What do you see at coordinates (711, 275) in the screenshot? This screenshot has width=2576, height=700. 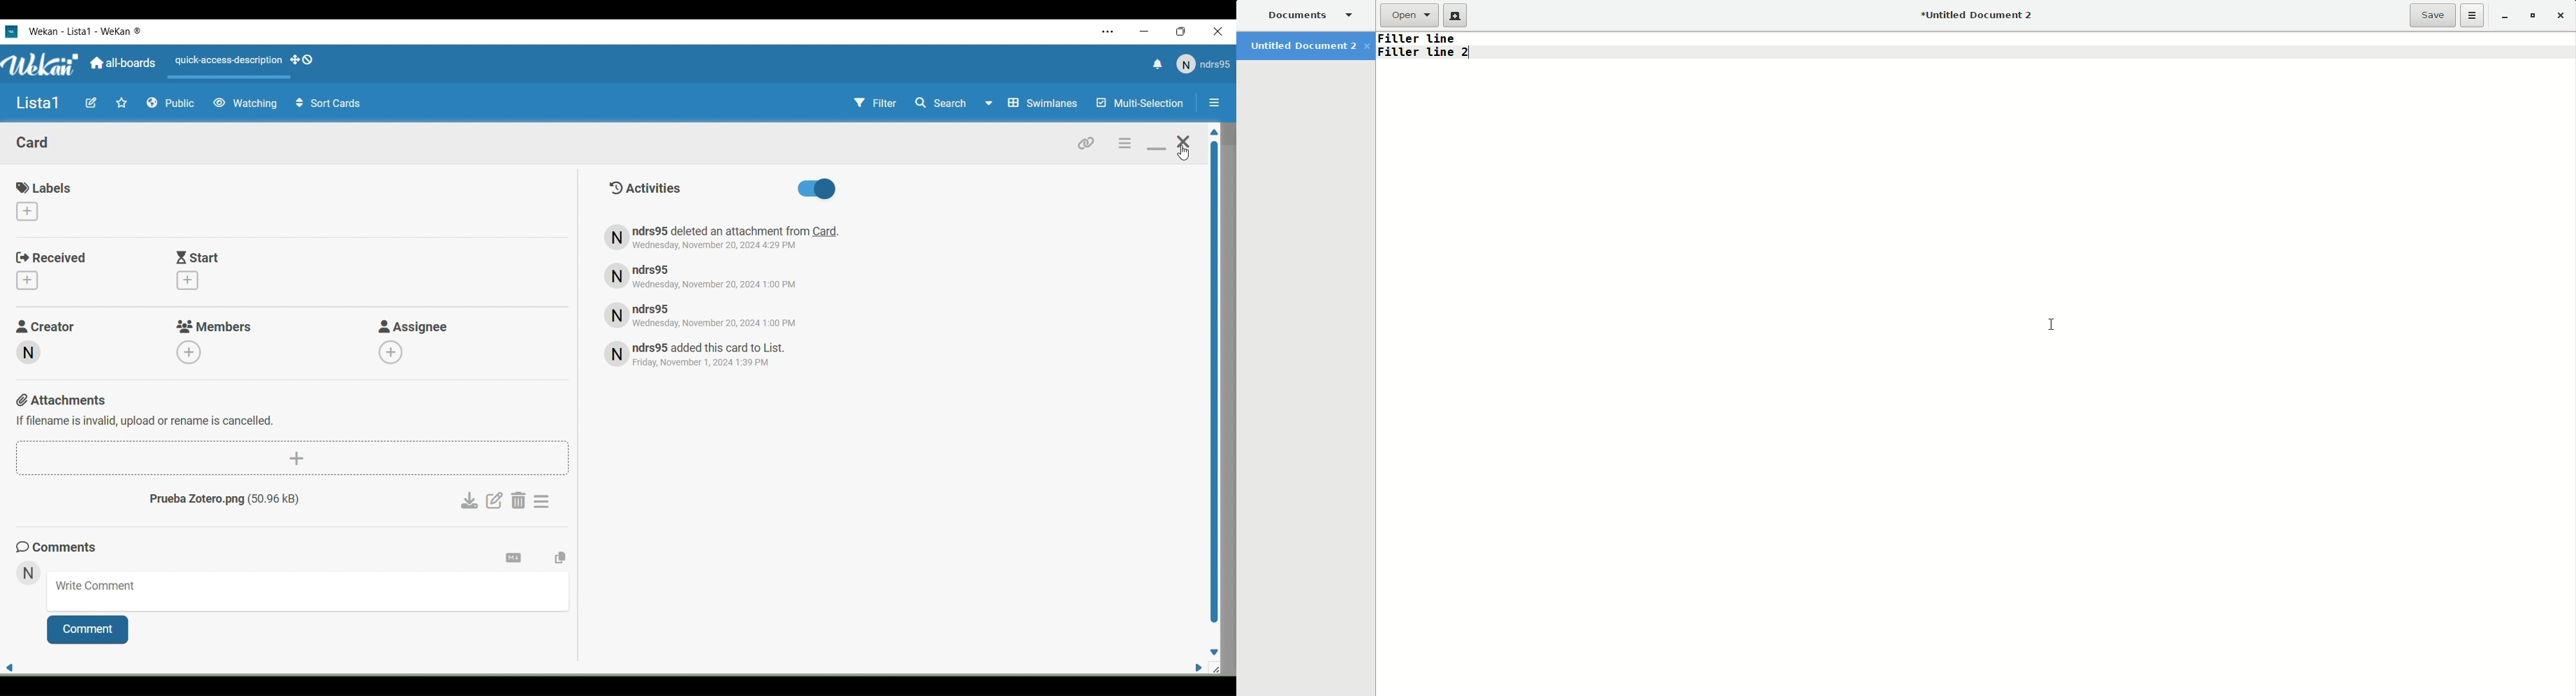 I see `Text` at bounding box center [711, 275].